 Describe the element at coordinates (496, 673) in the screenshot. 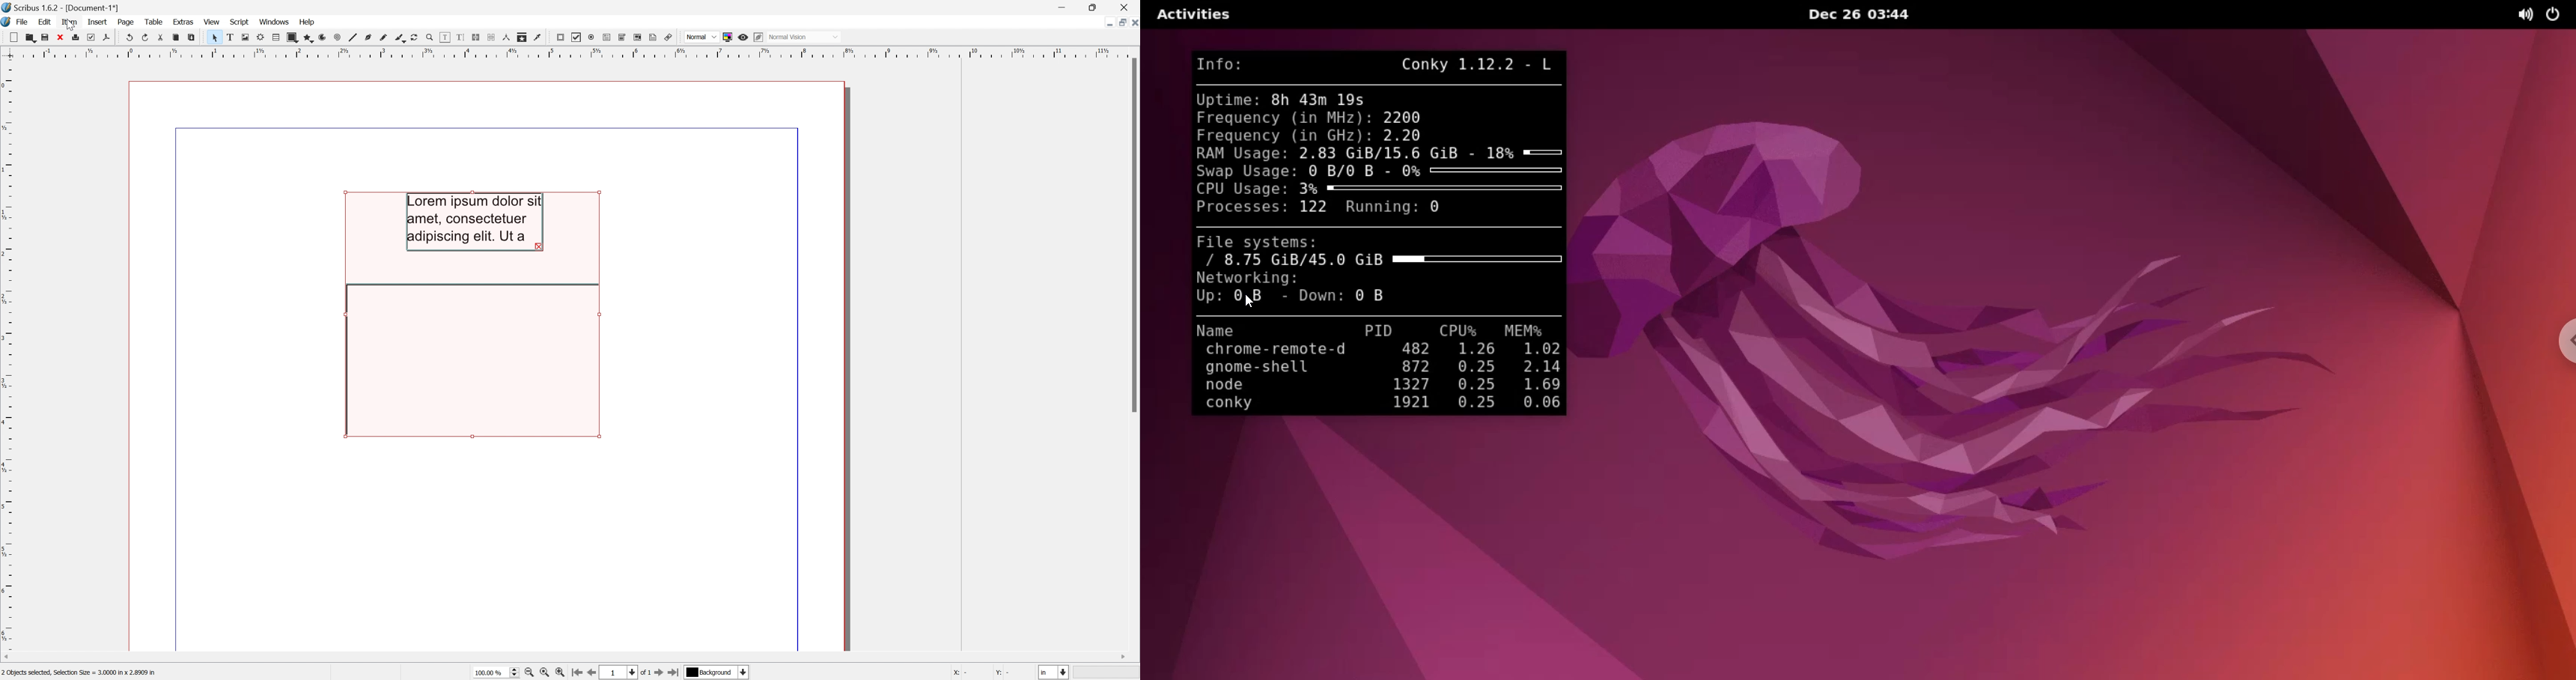

I see `Current zoom level` at that location.